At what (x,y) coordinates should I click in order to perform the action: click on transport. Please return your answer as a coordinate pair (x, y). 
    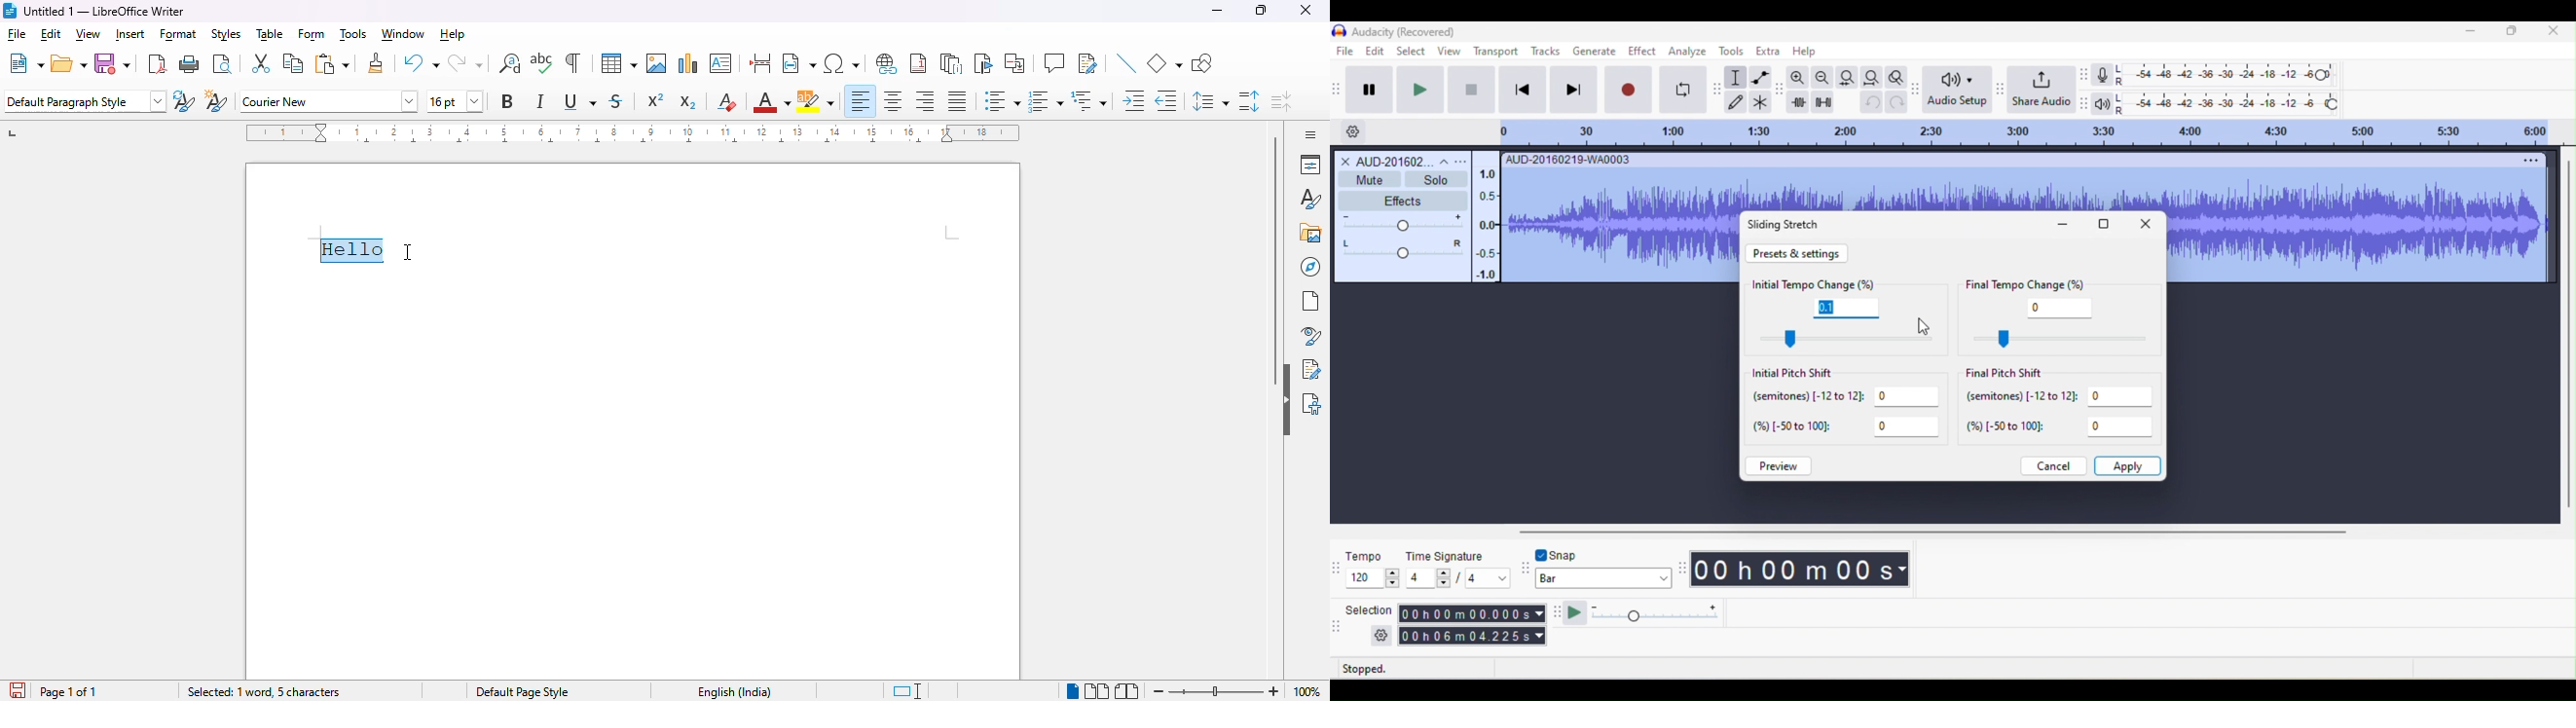
    Looking at the image, I should click on (1495, 51).